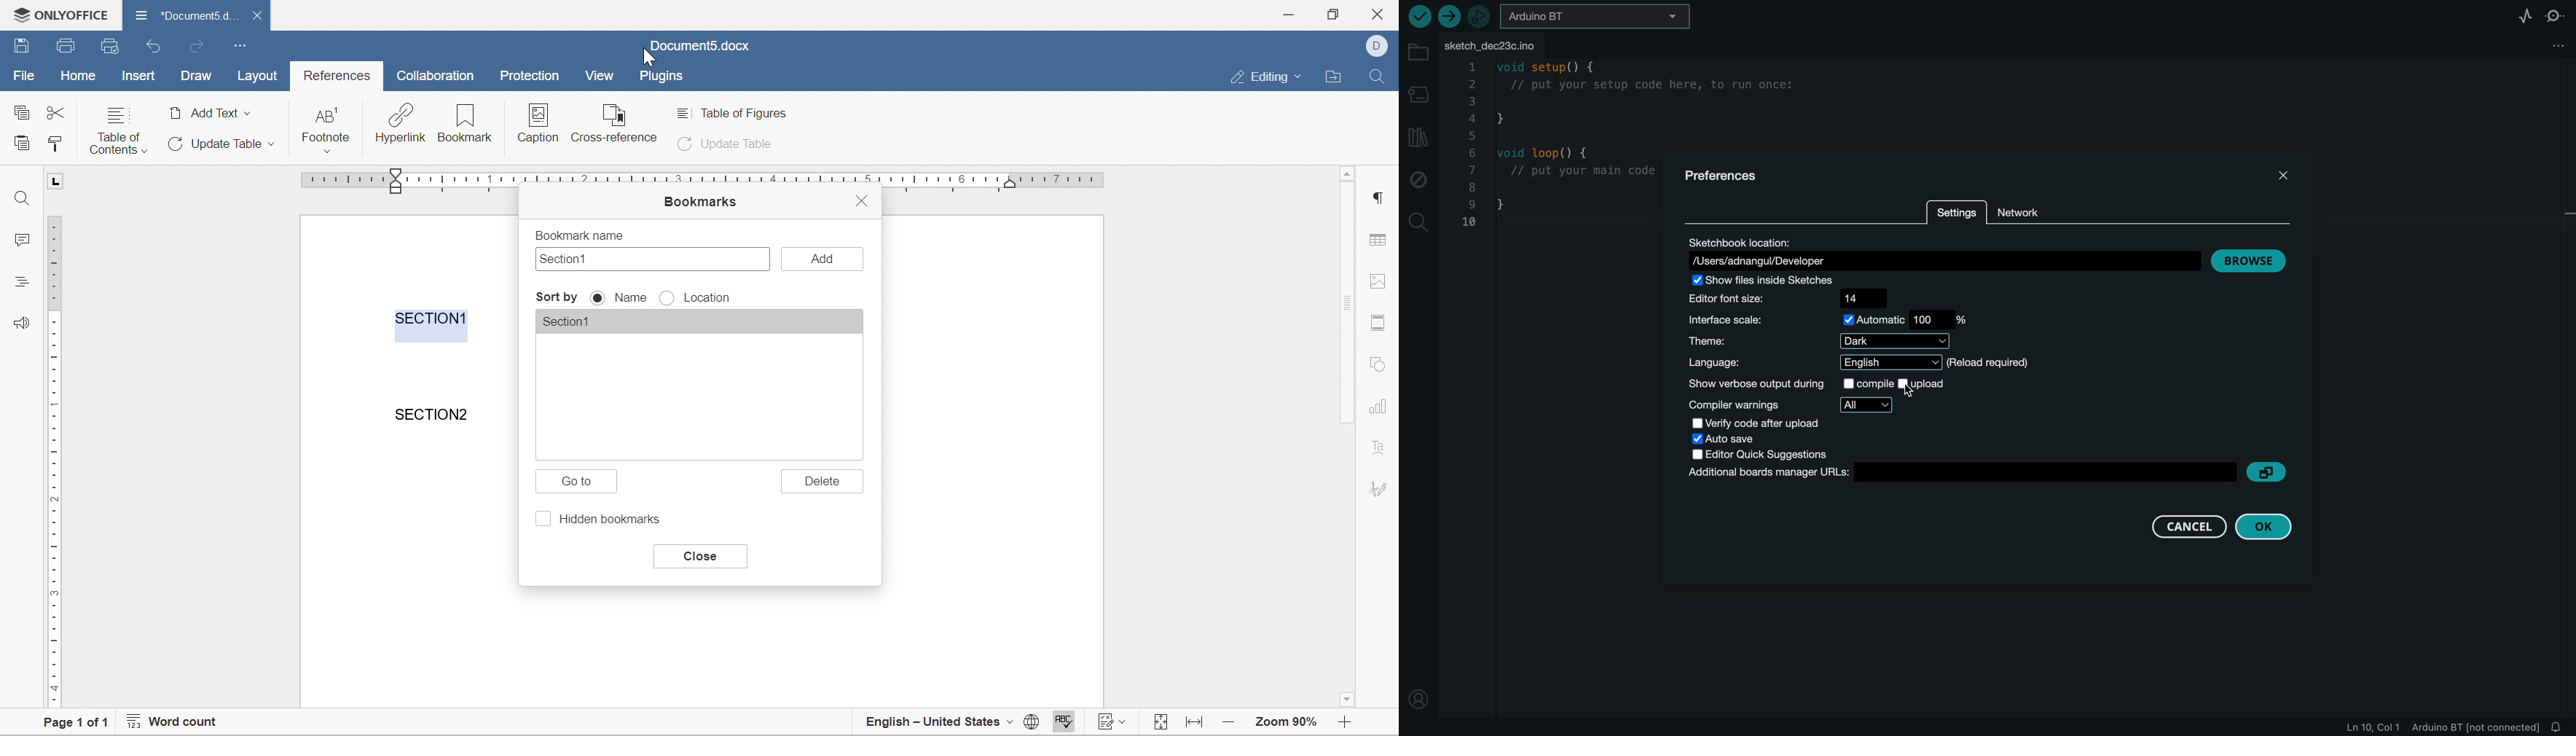 Image resolution: width=2576 pixels, height=756 pixels. What do you see at coordinates (1375, 281) in the screenshot?
I see `image settings` at bounding box center [1375, 281].